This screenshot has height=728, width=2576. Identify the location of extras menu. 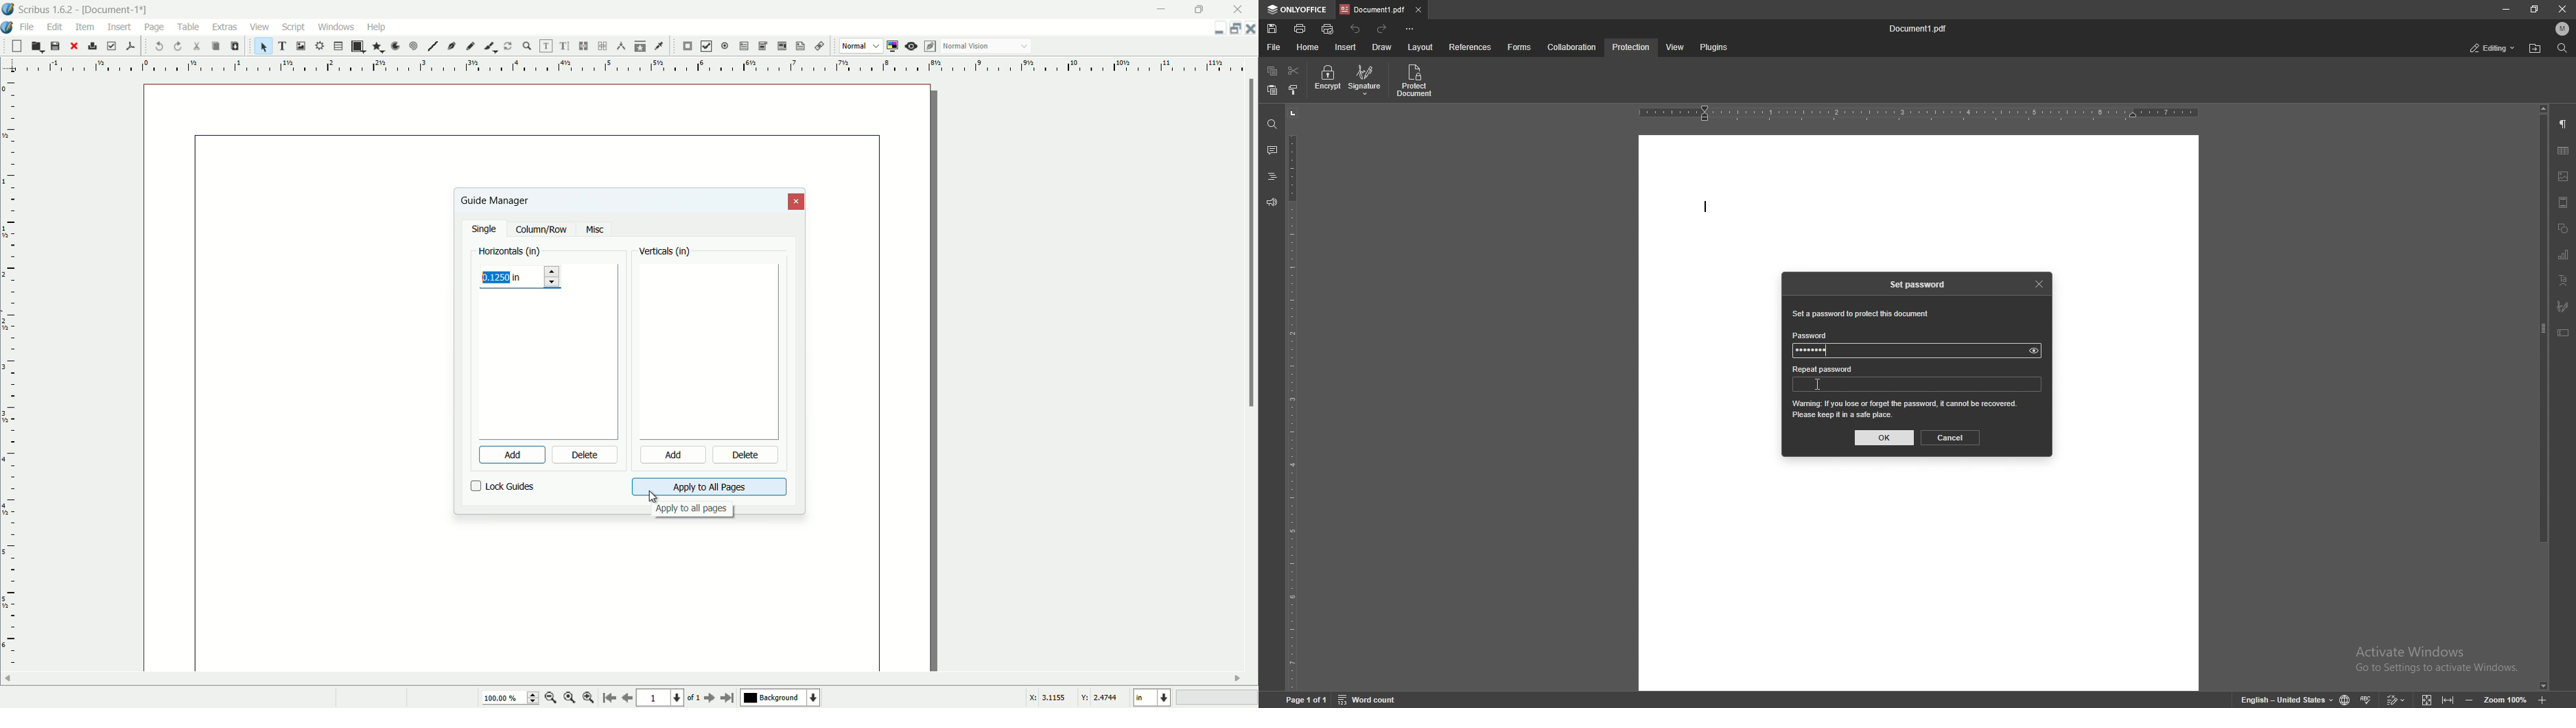
(226, 27).